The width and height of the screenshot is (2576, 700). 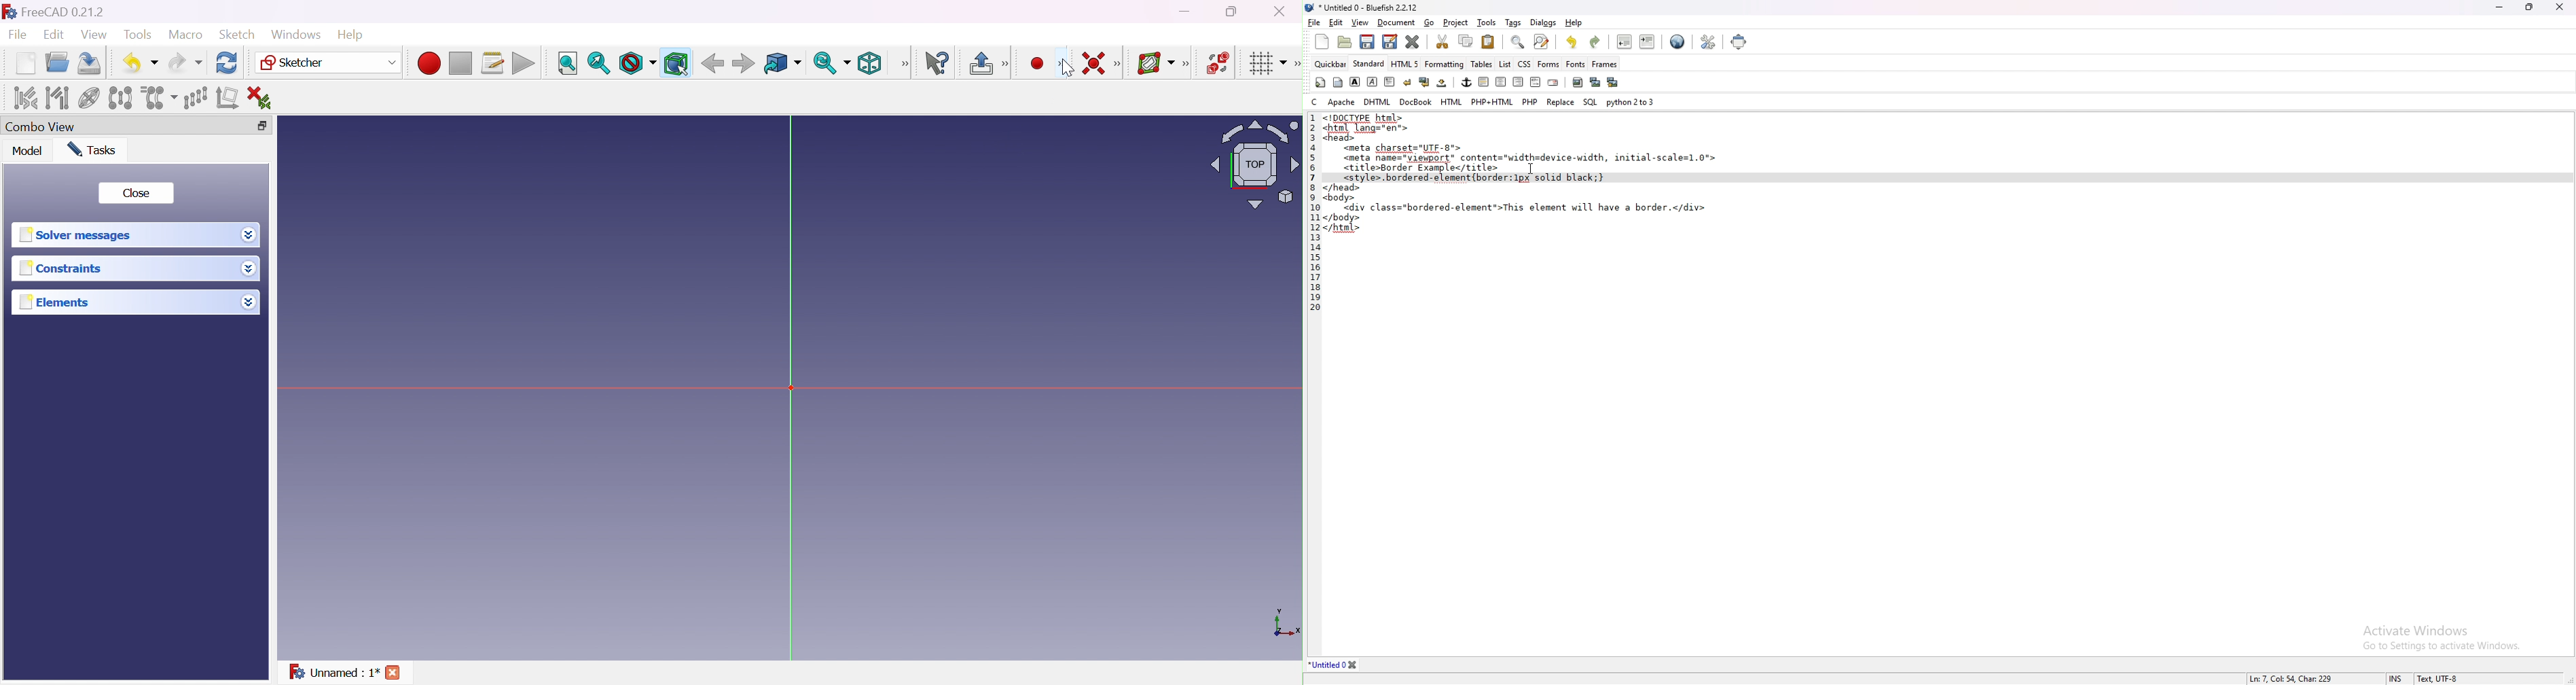 I want to click on list, so click(x=1505, y=64).